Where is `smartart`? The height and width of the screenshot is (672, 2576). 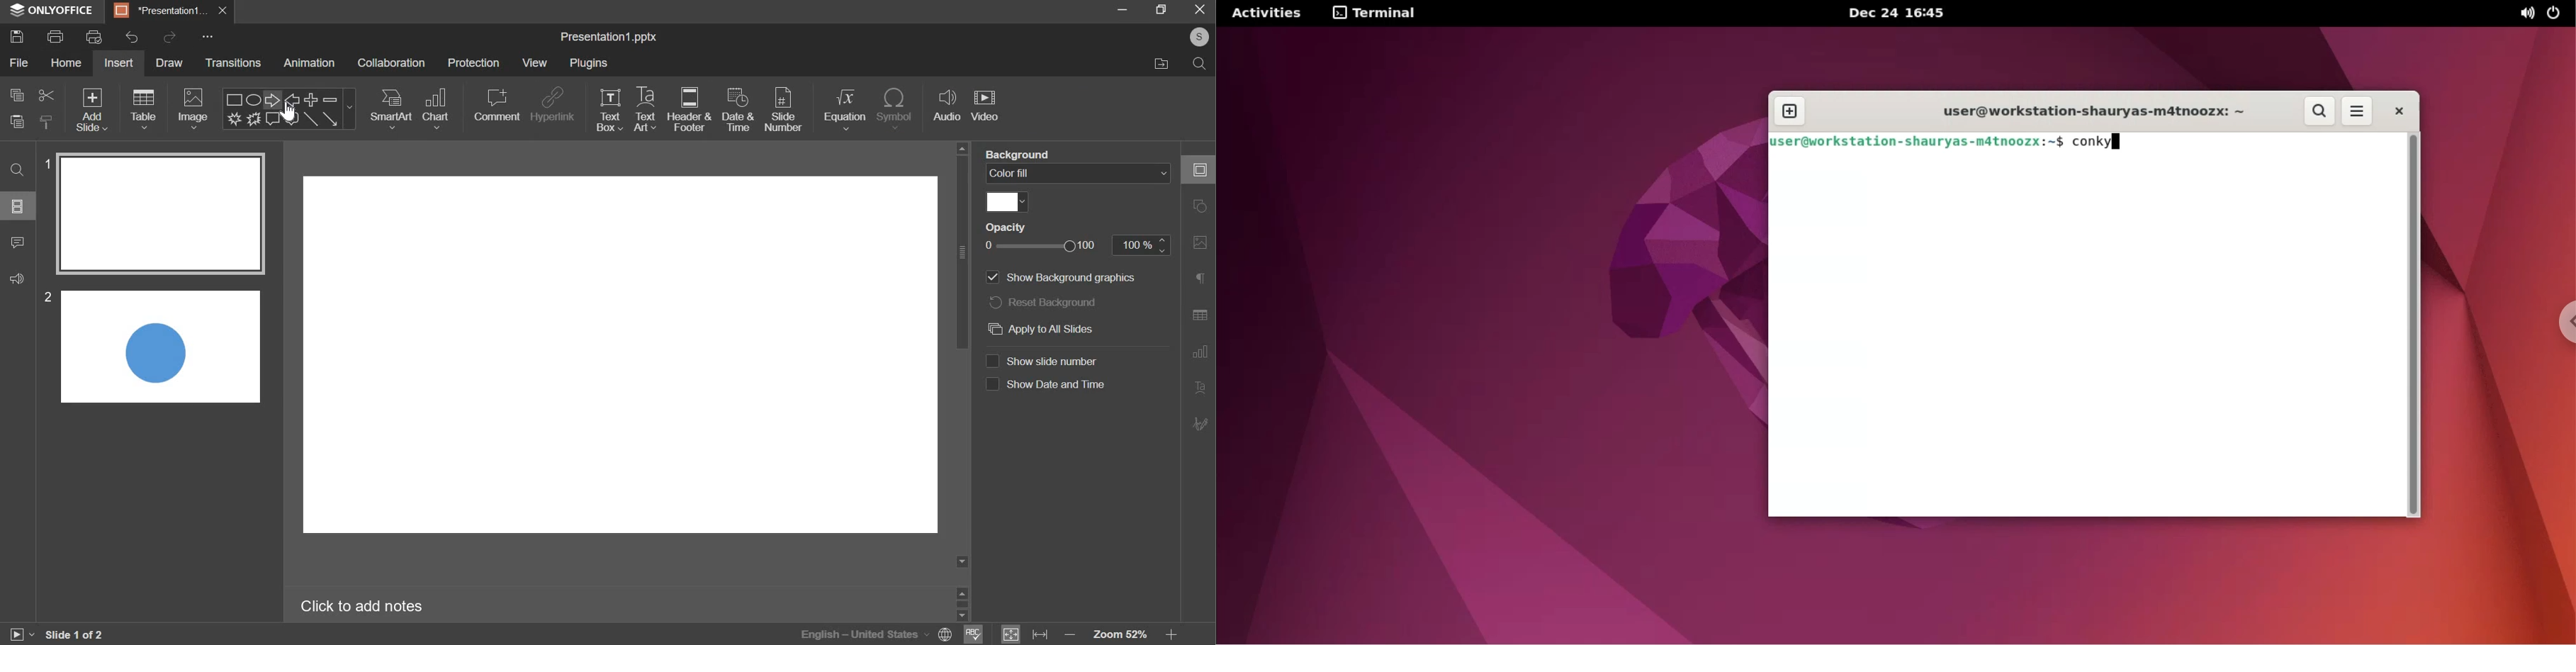 smartart is located at coordinates (392, 109).